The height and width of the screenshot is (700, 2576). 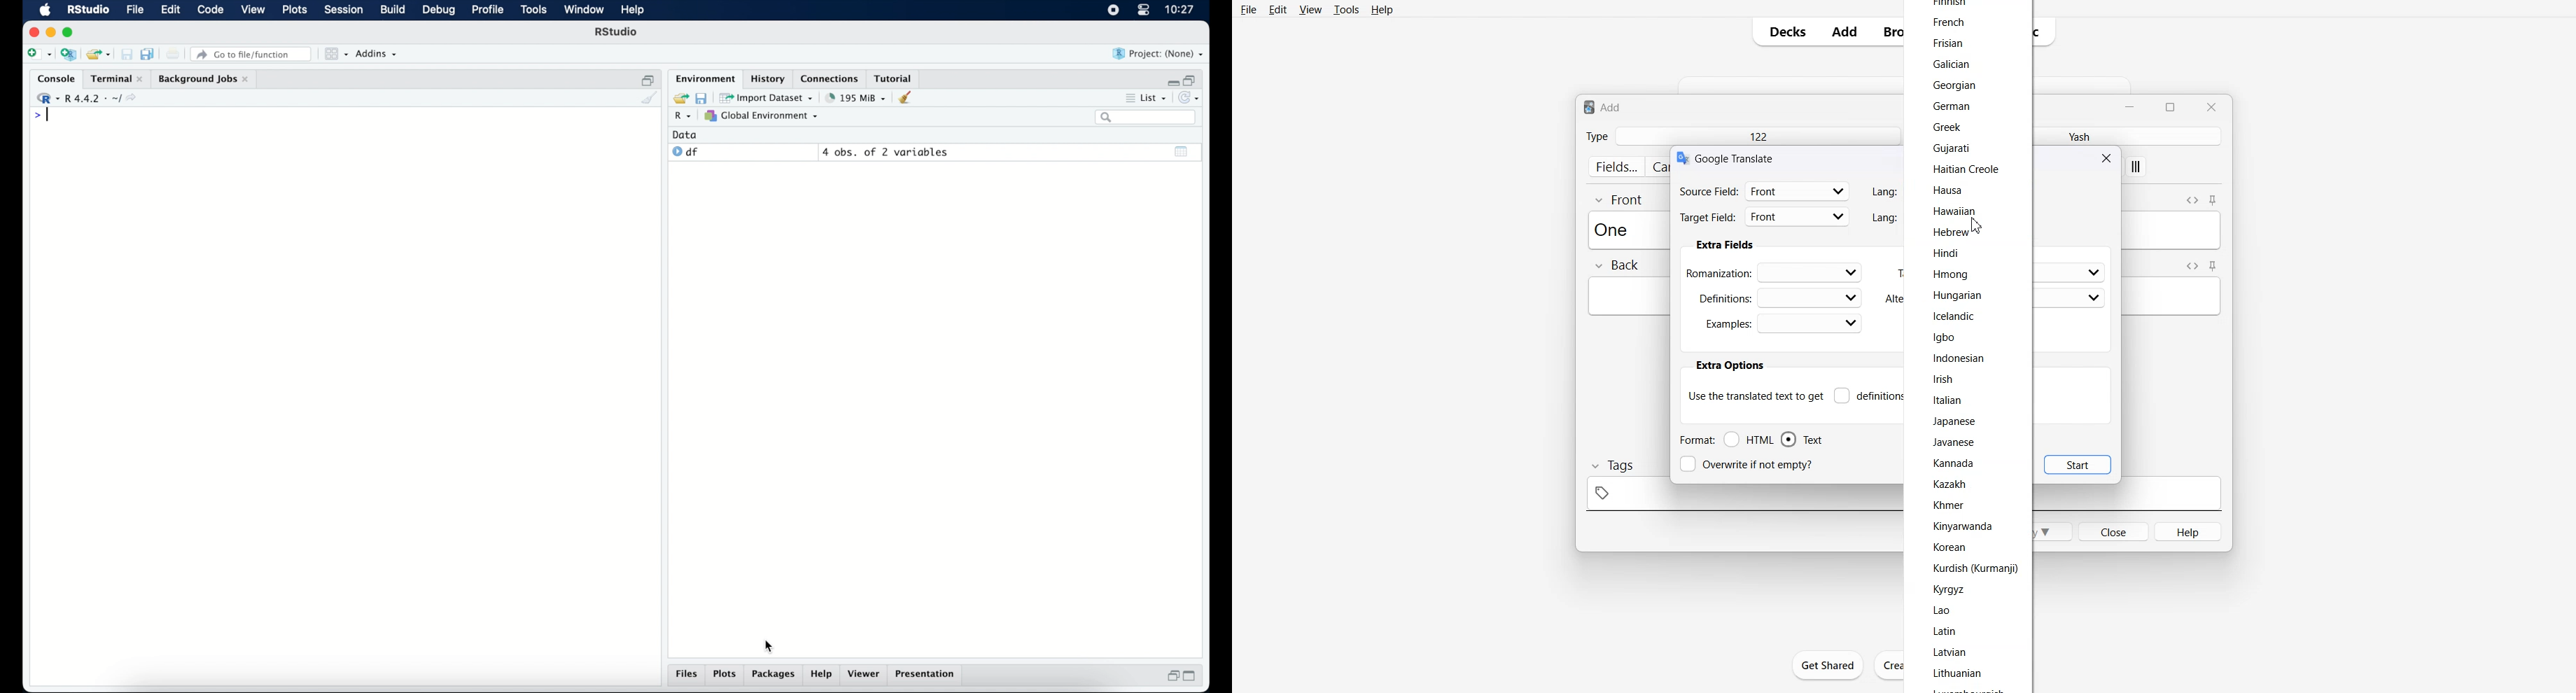 I want to click on Back, so click(x=1616, y=266).